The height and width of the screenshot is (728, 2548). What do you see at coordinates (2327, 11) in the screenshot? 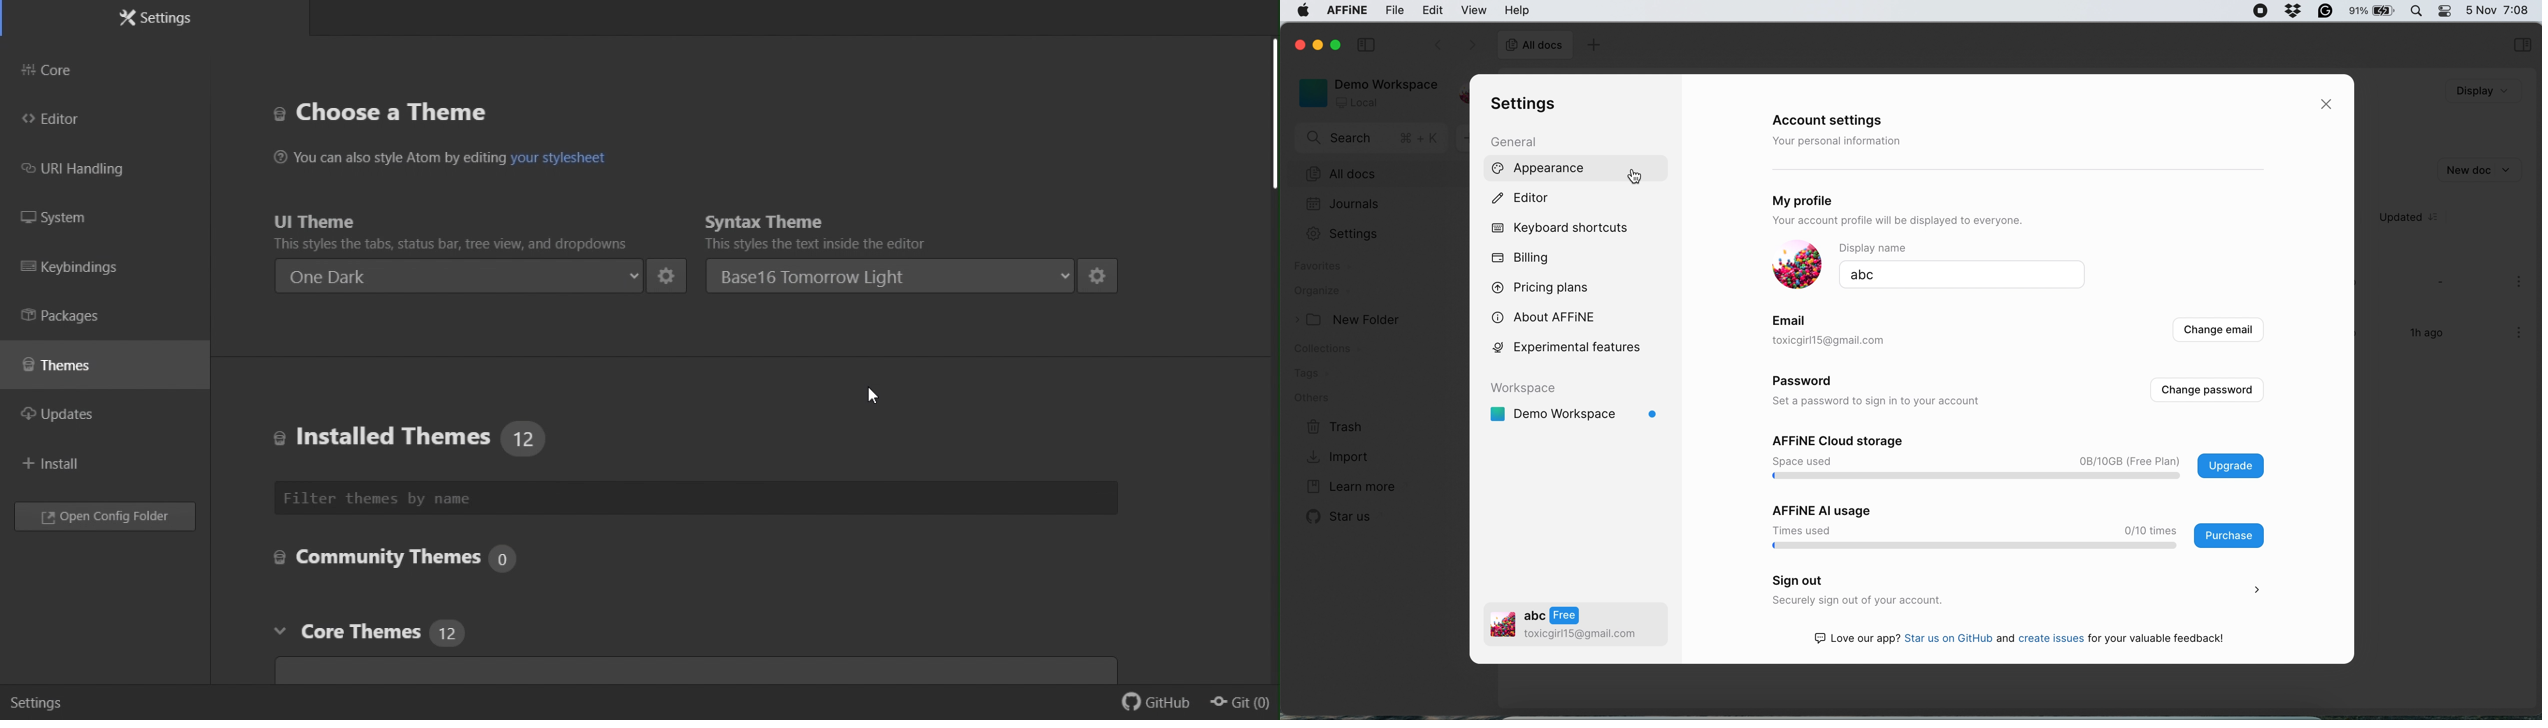
I see `grammarly` at bounding box center [2327, 11].